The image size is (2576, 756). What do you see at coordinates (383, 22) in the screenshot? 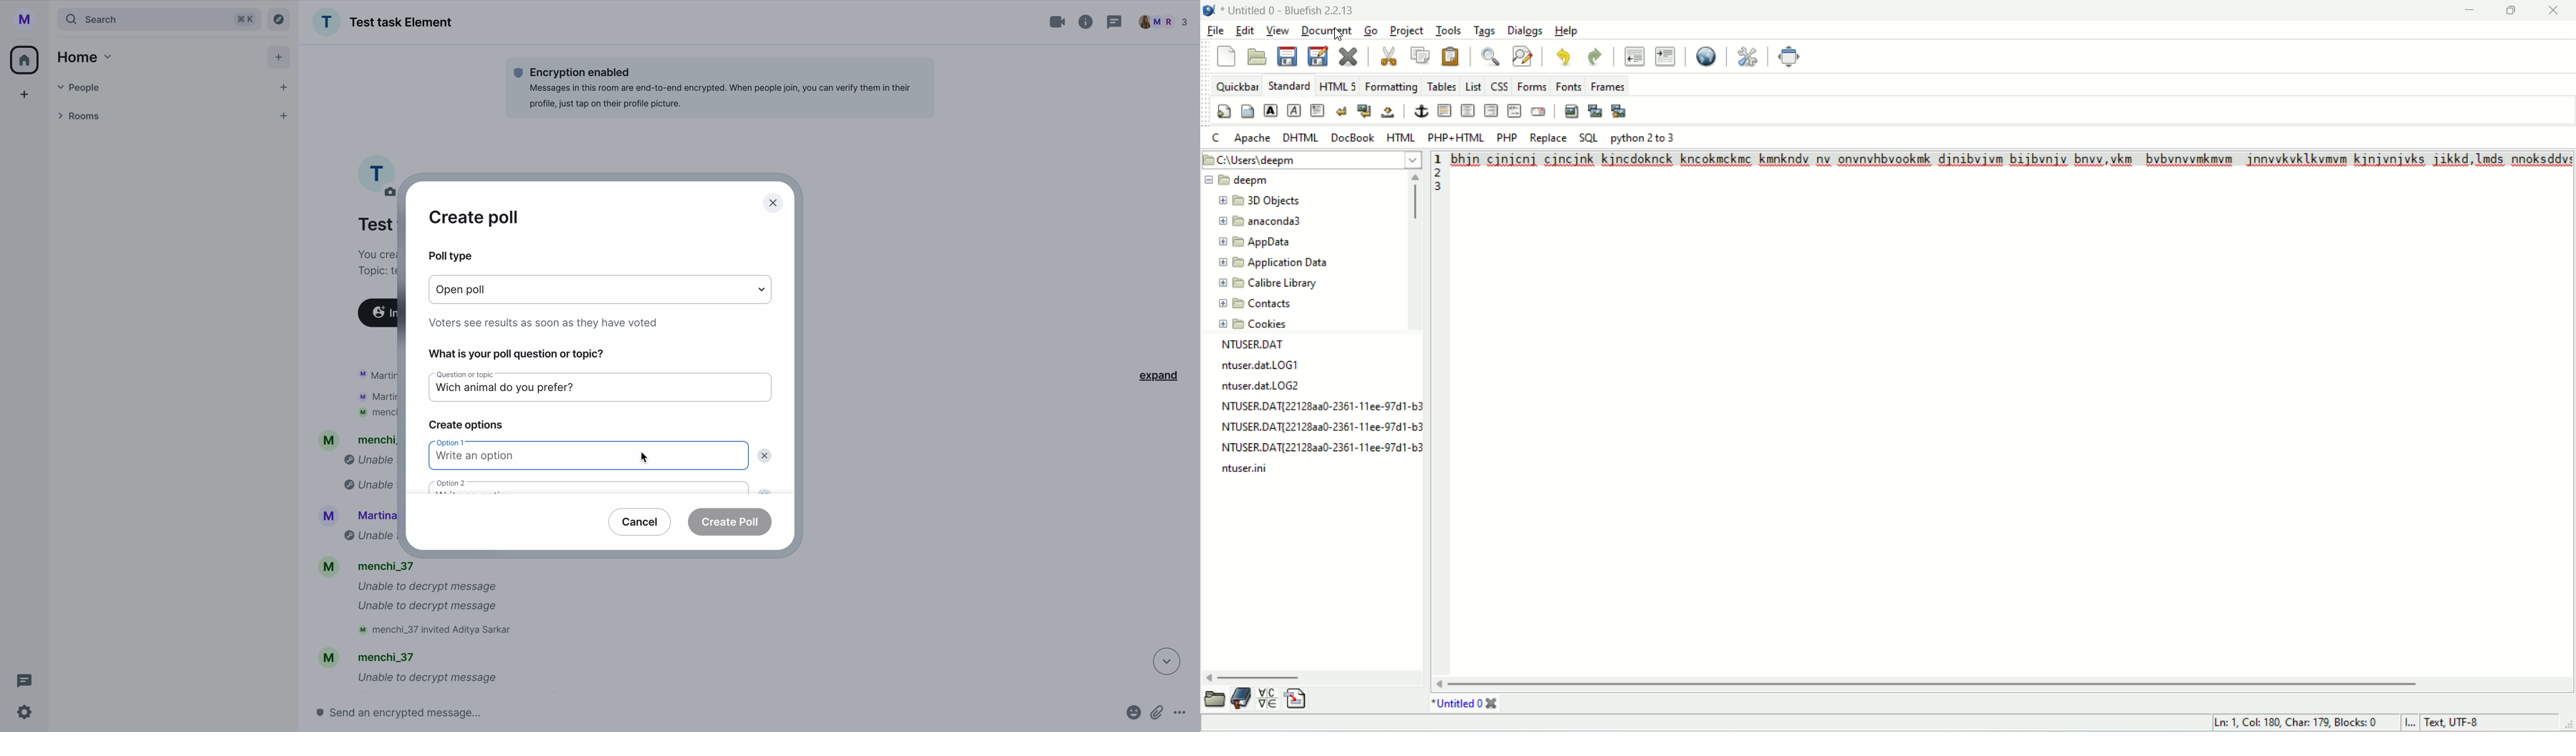
I see `Test task Element` at bounding box center [383, 22].